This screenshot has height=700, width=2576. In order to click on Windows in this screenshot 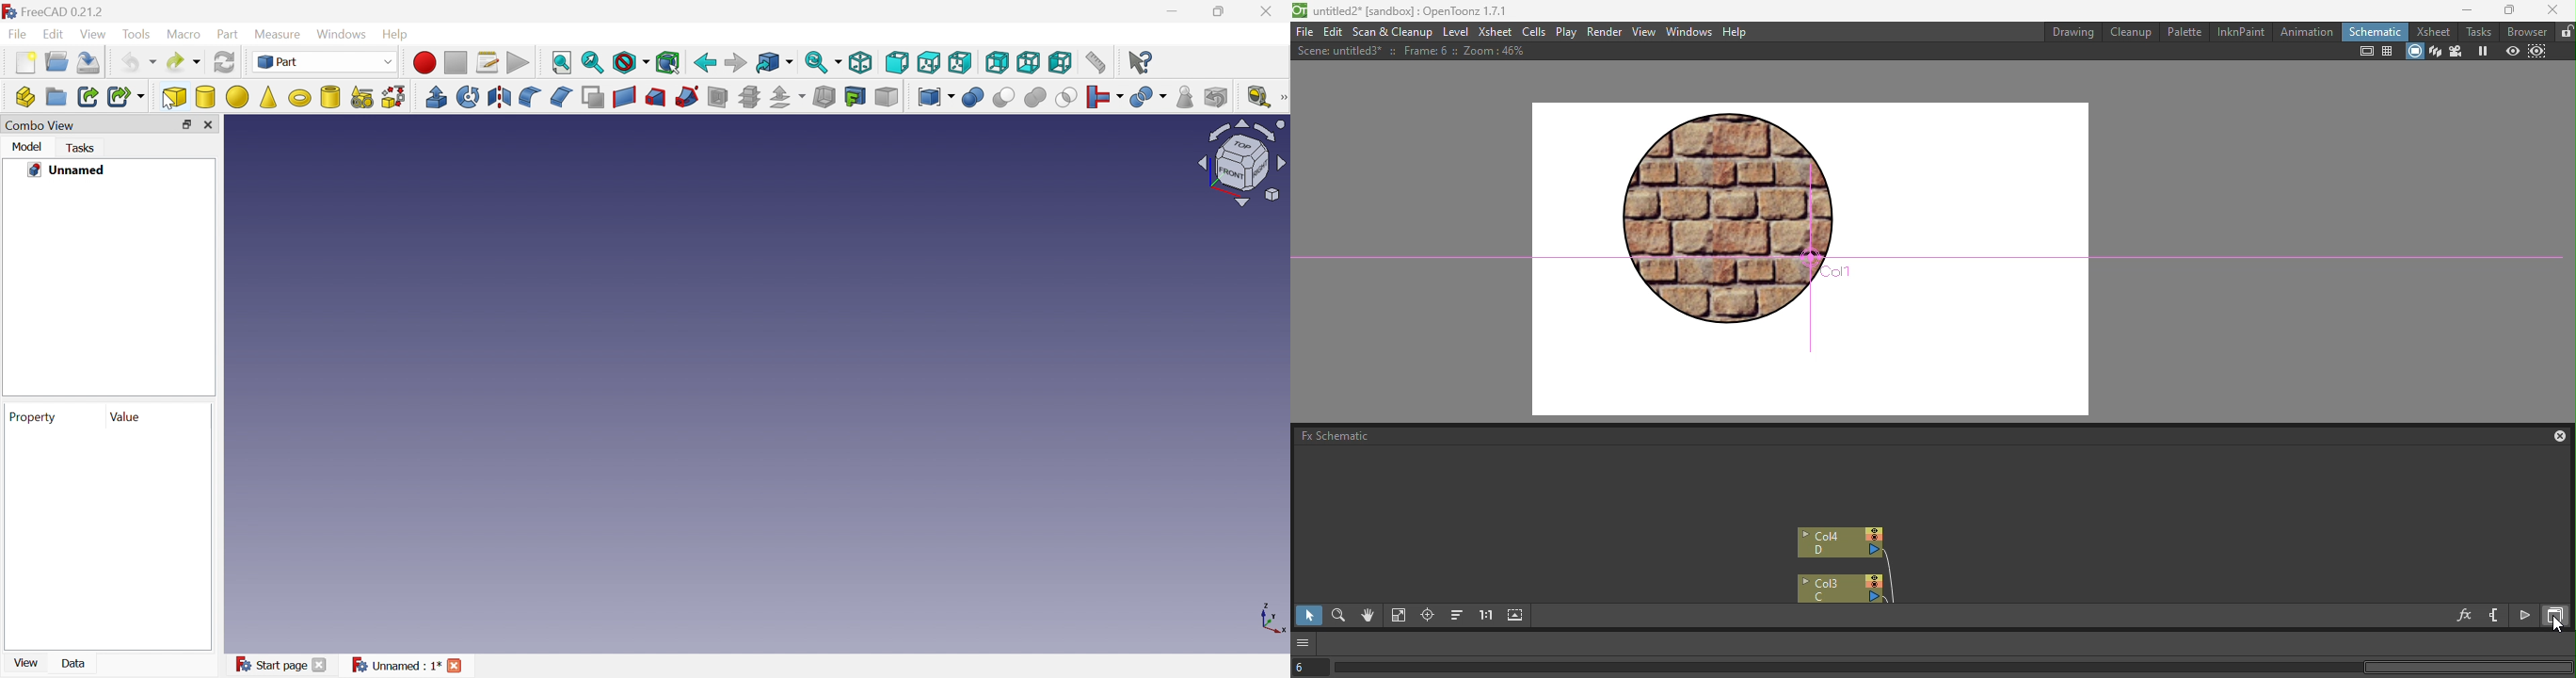, I will do `click(342, 36)`.